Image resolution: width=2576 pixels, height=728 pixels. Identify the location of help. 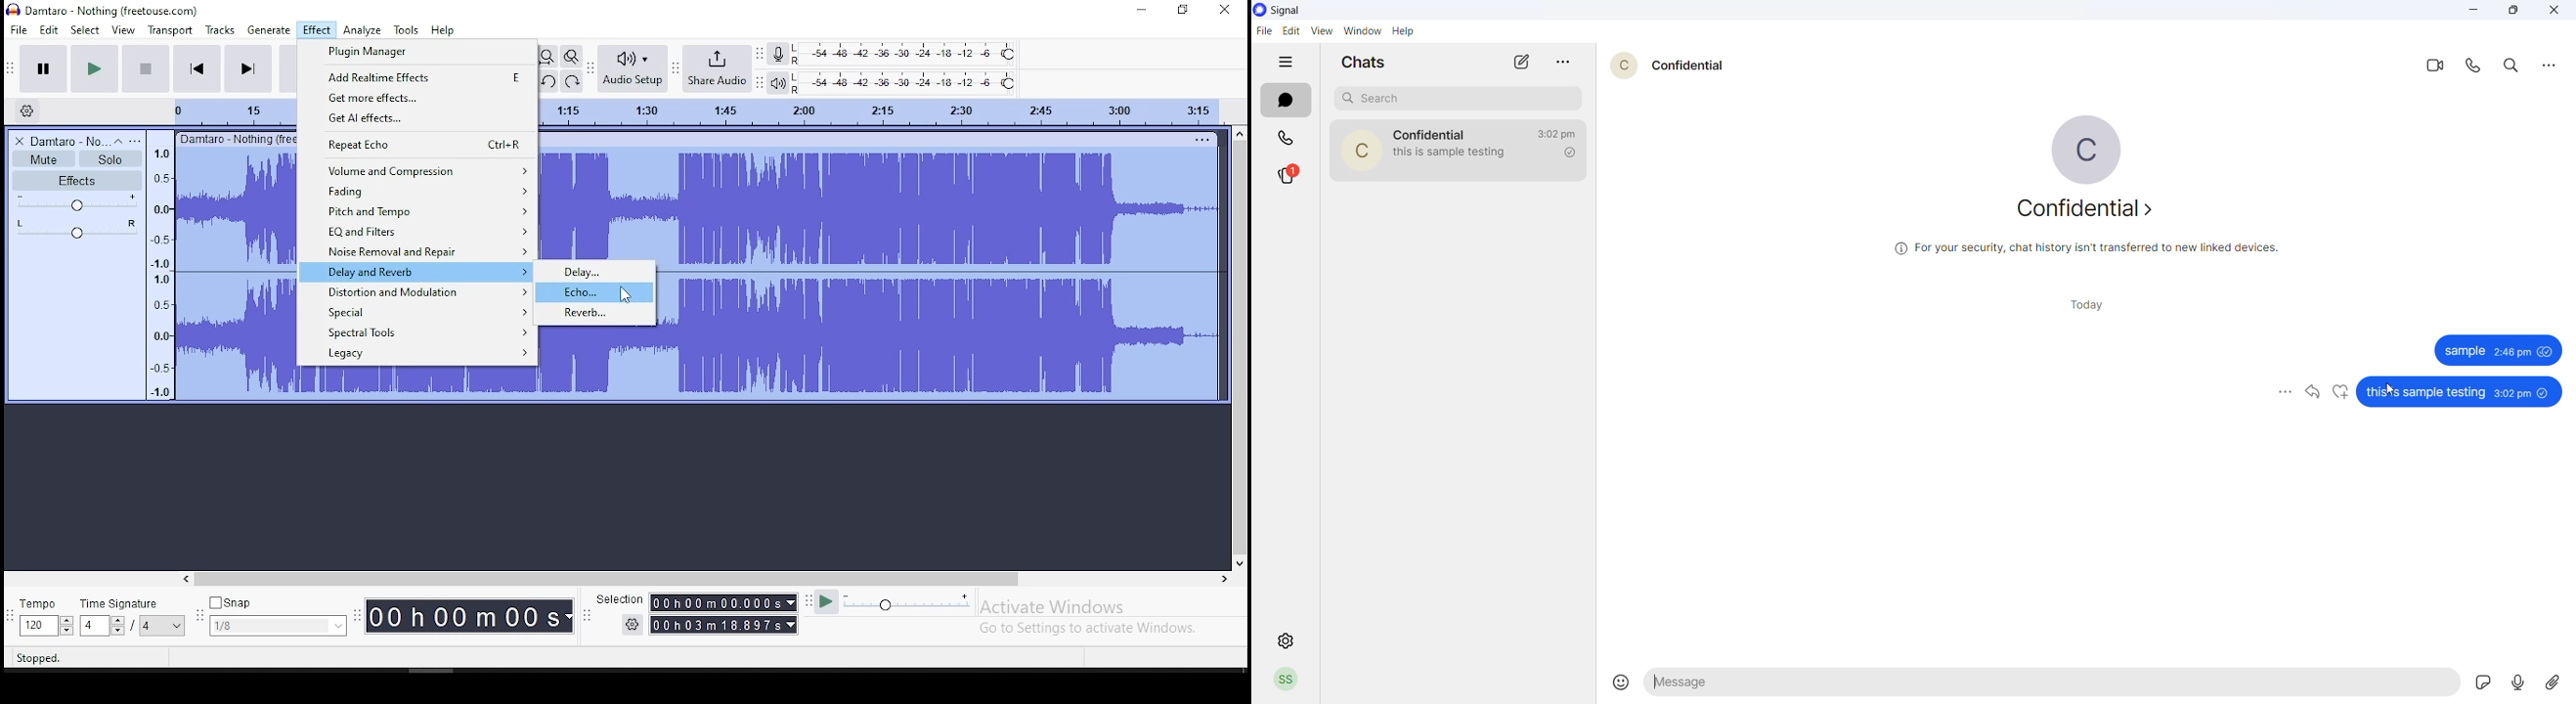
(1404, 31).